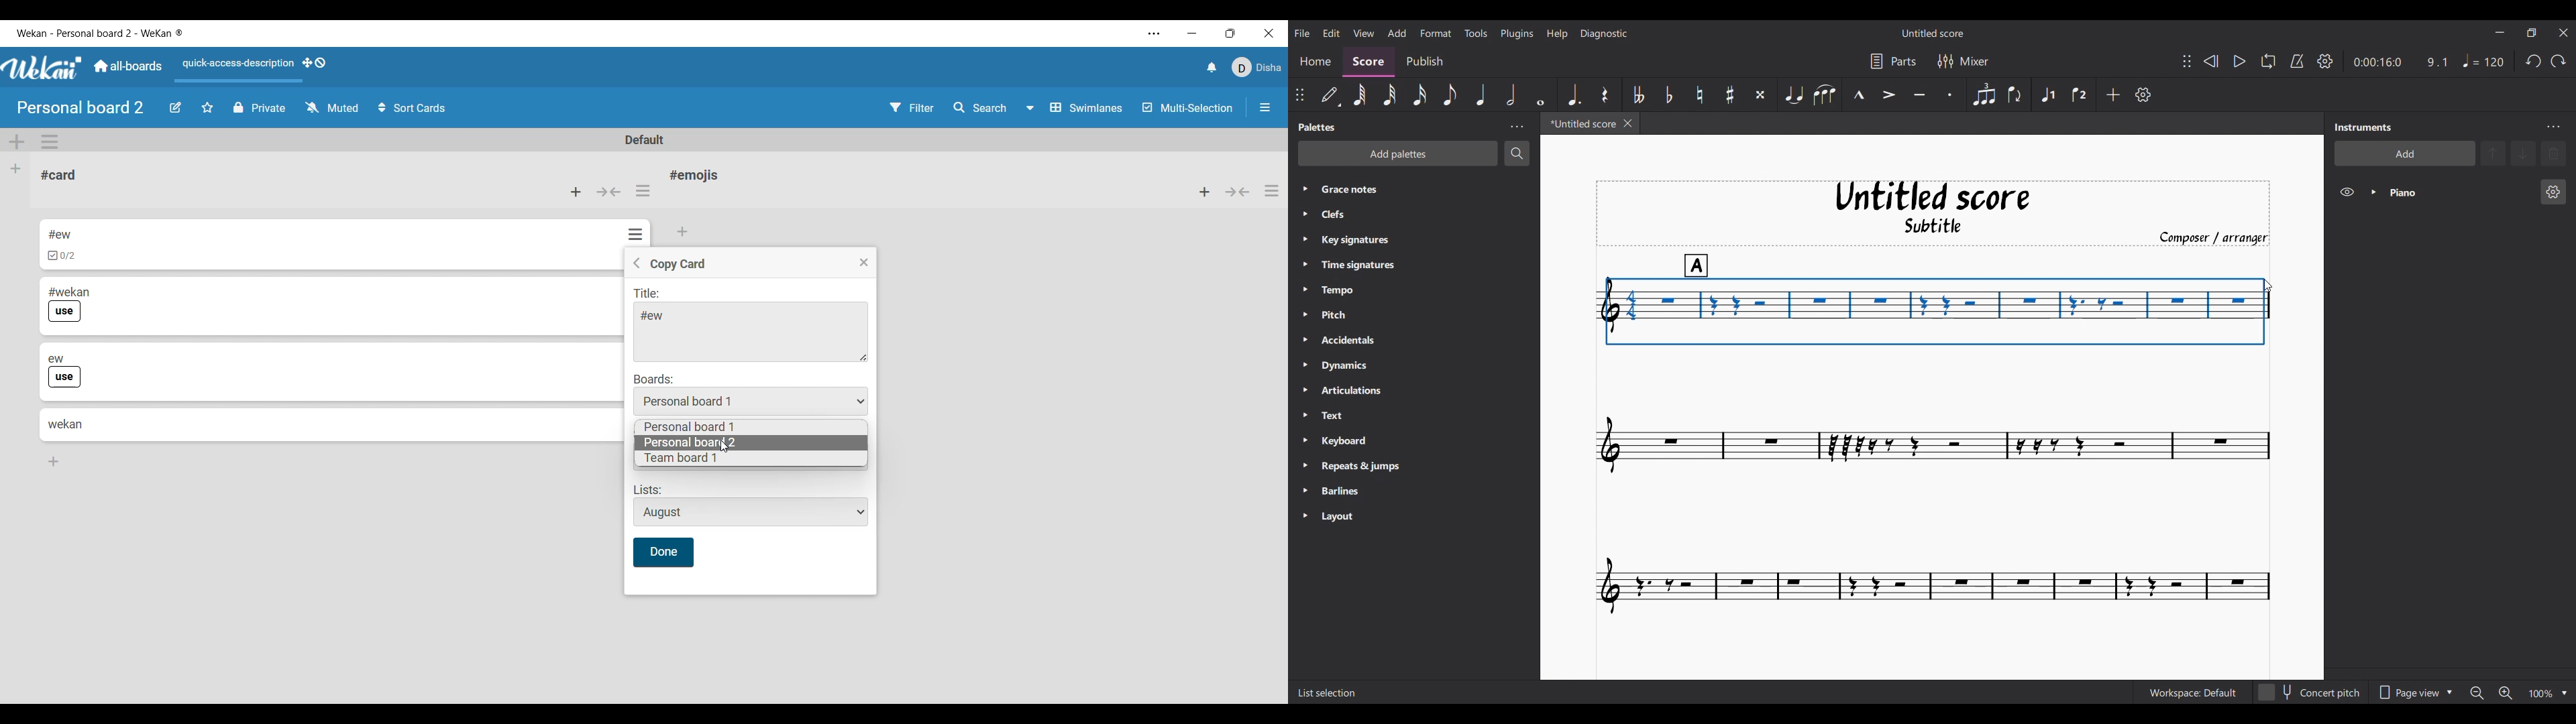  What do you see at coordinates (2499, 32) in the screenshot?
I see `Minimize` at bounding box center [2499, 32].